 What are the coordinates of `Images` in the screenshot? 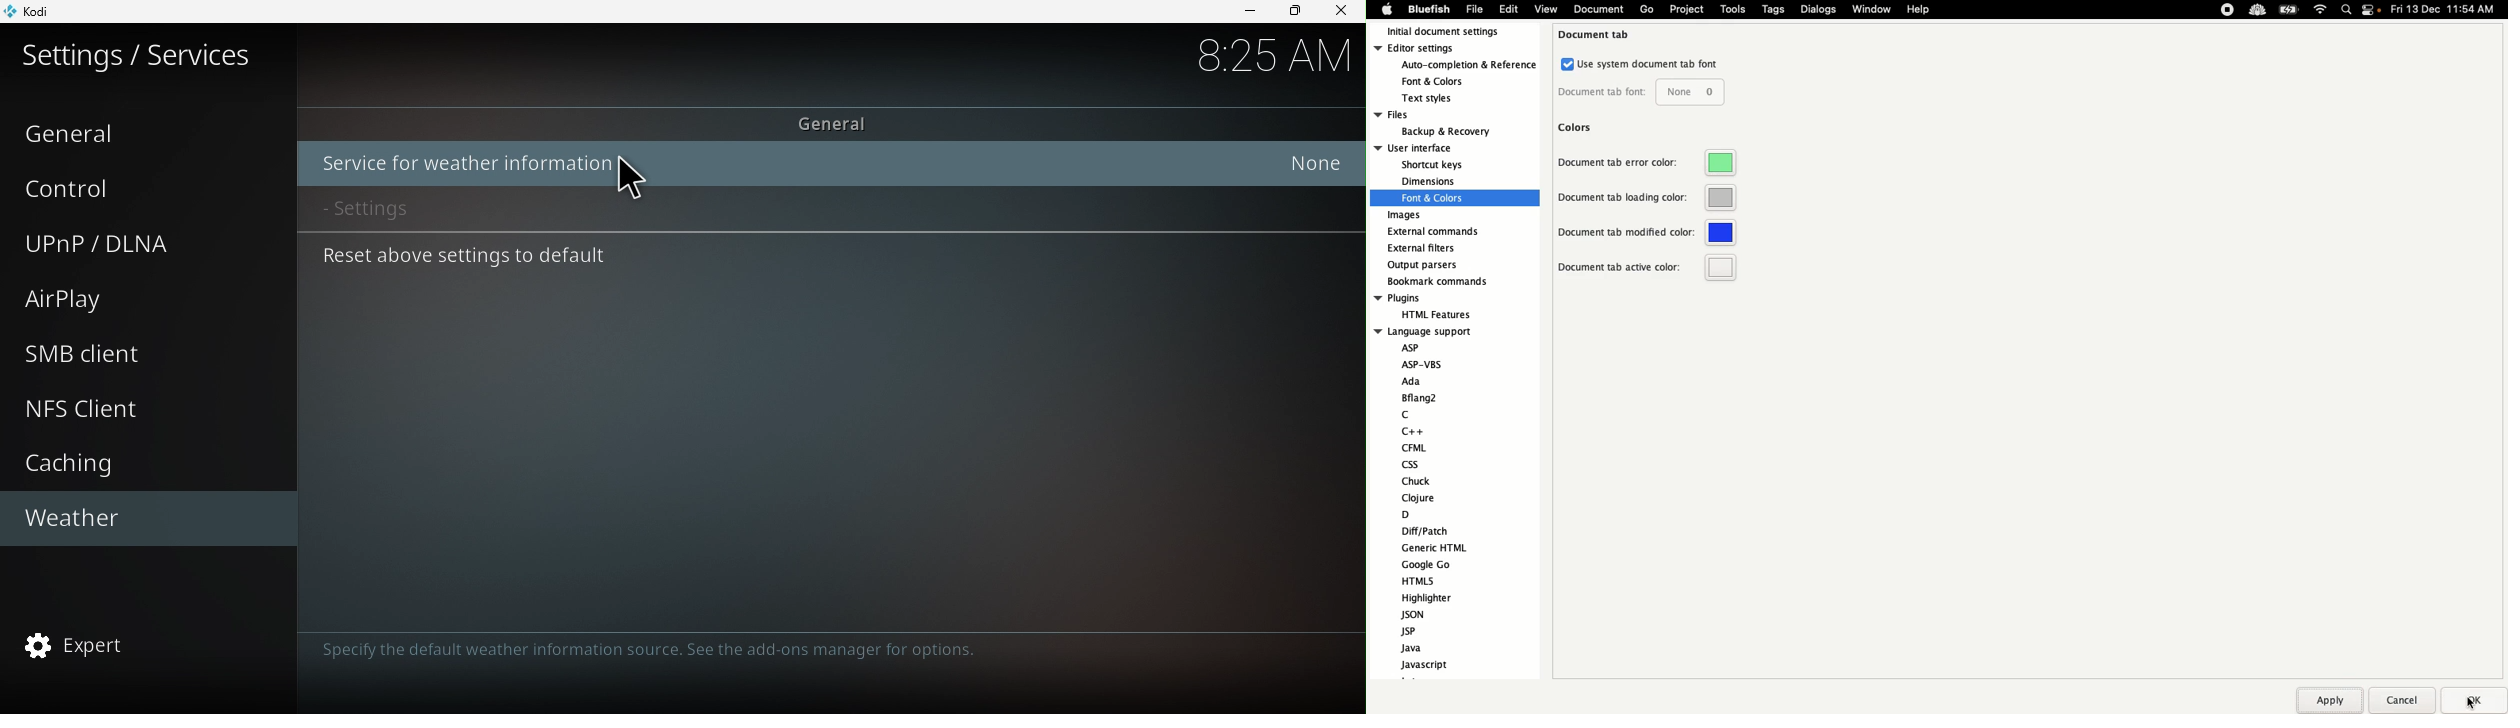 It's located at (1406, 216).